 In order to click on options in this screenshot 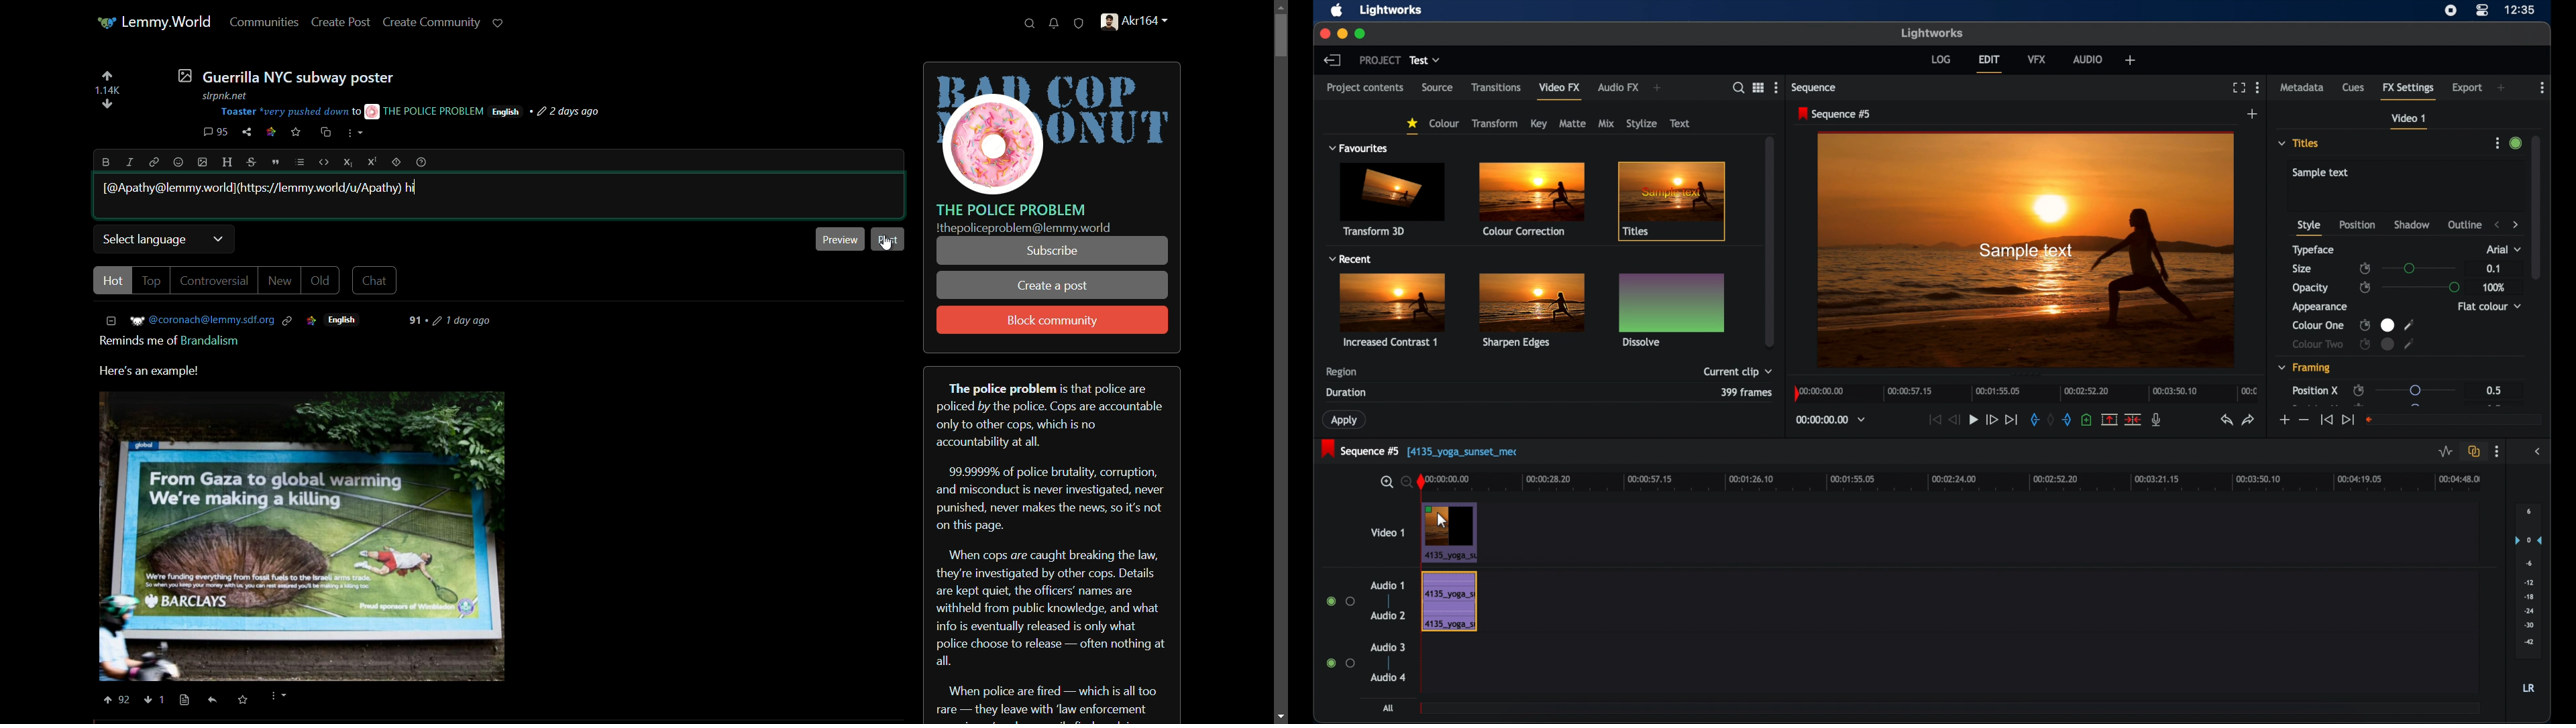, I will do `click(1758, 87)`.